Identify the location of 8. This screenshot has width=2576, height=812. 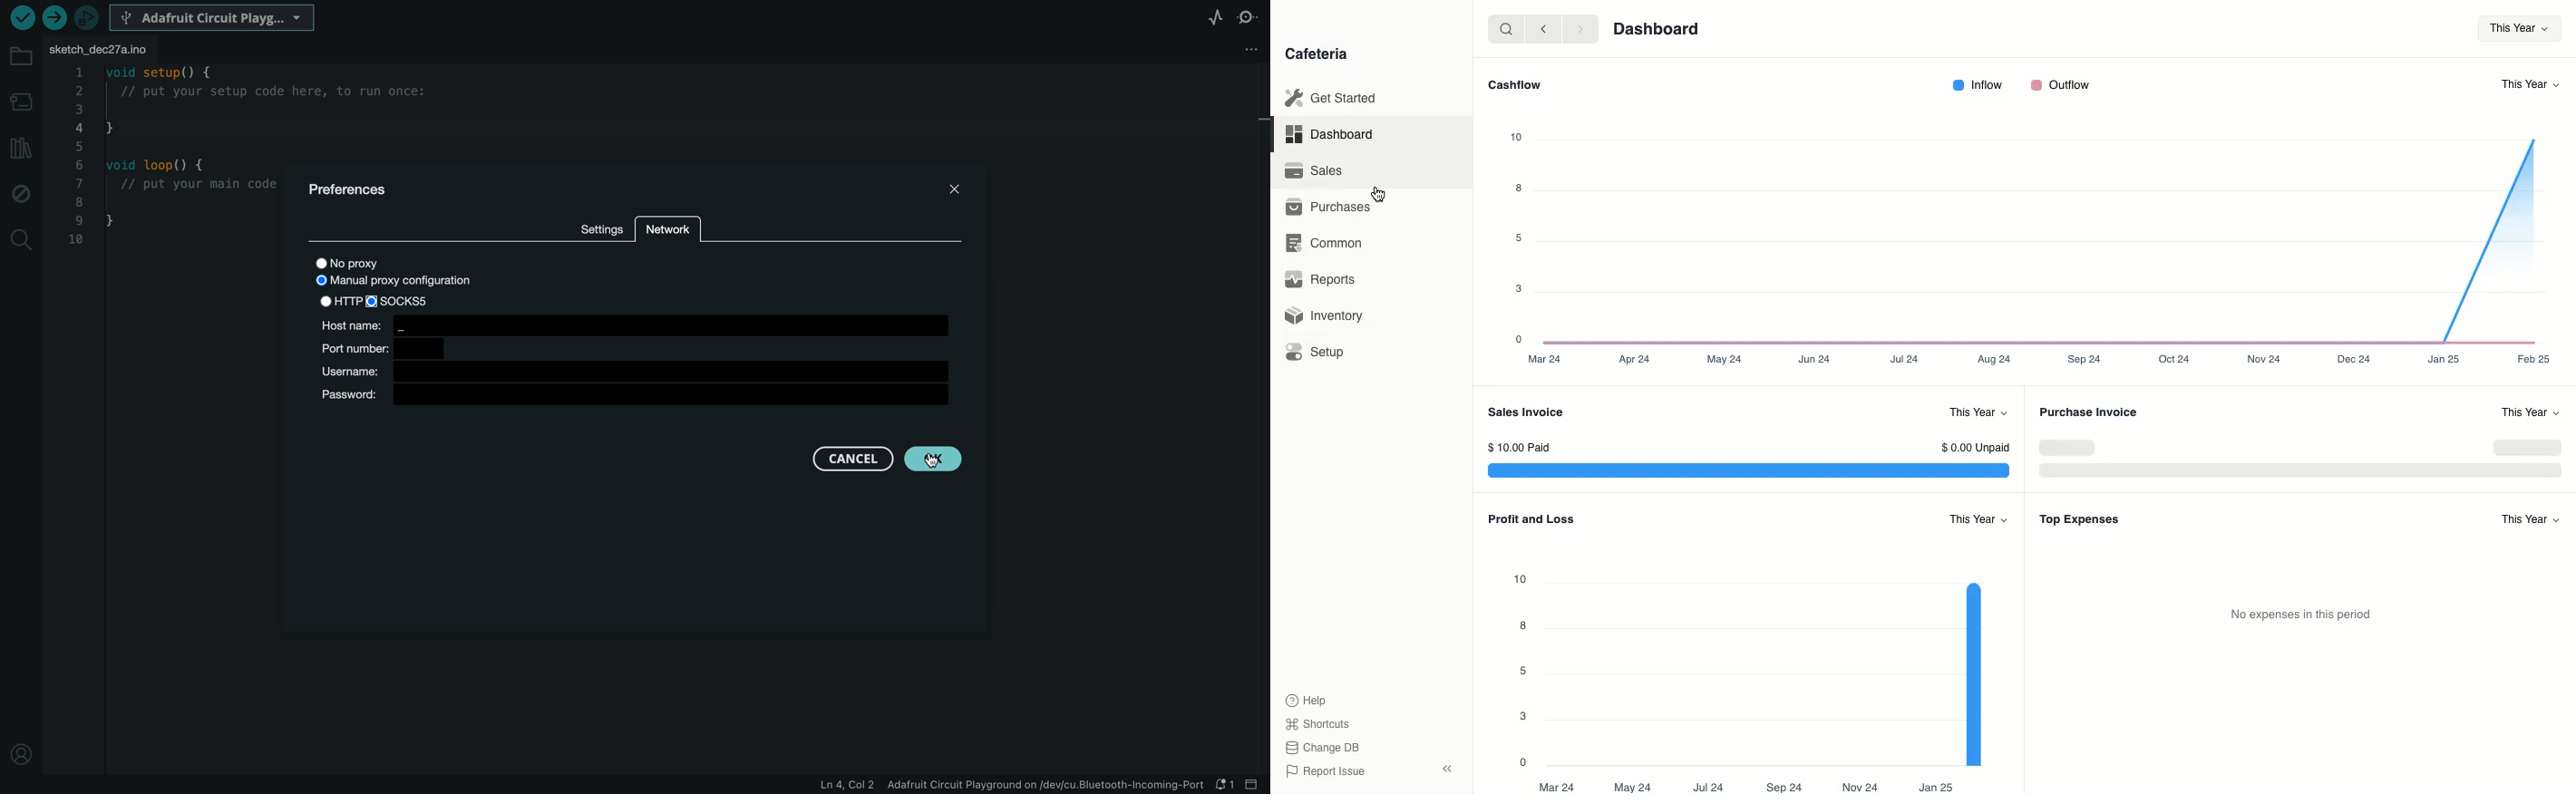
(1519, 188).